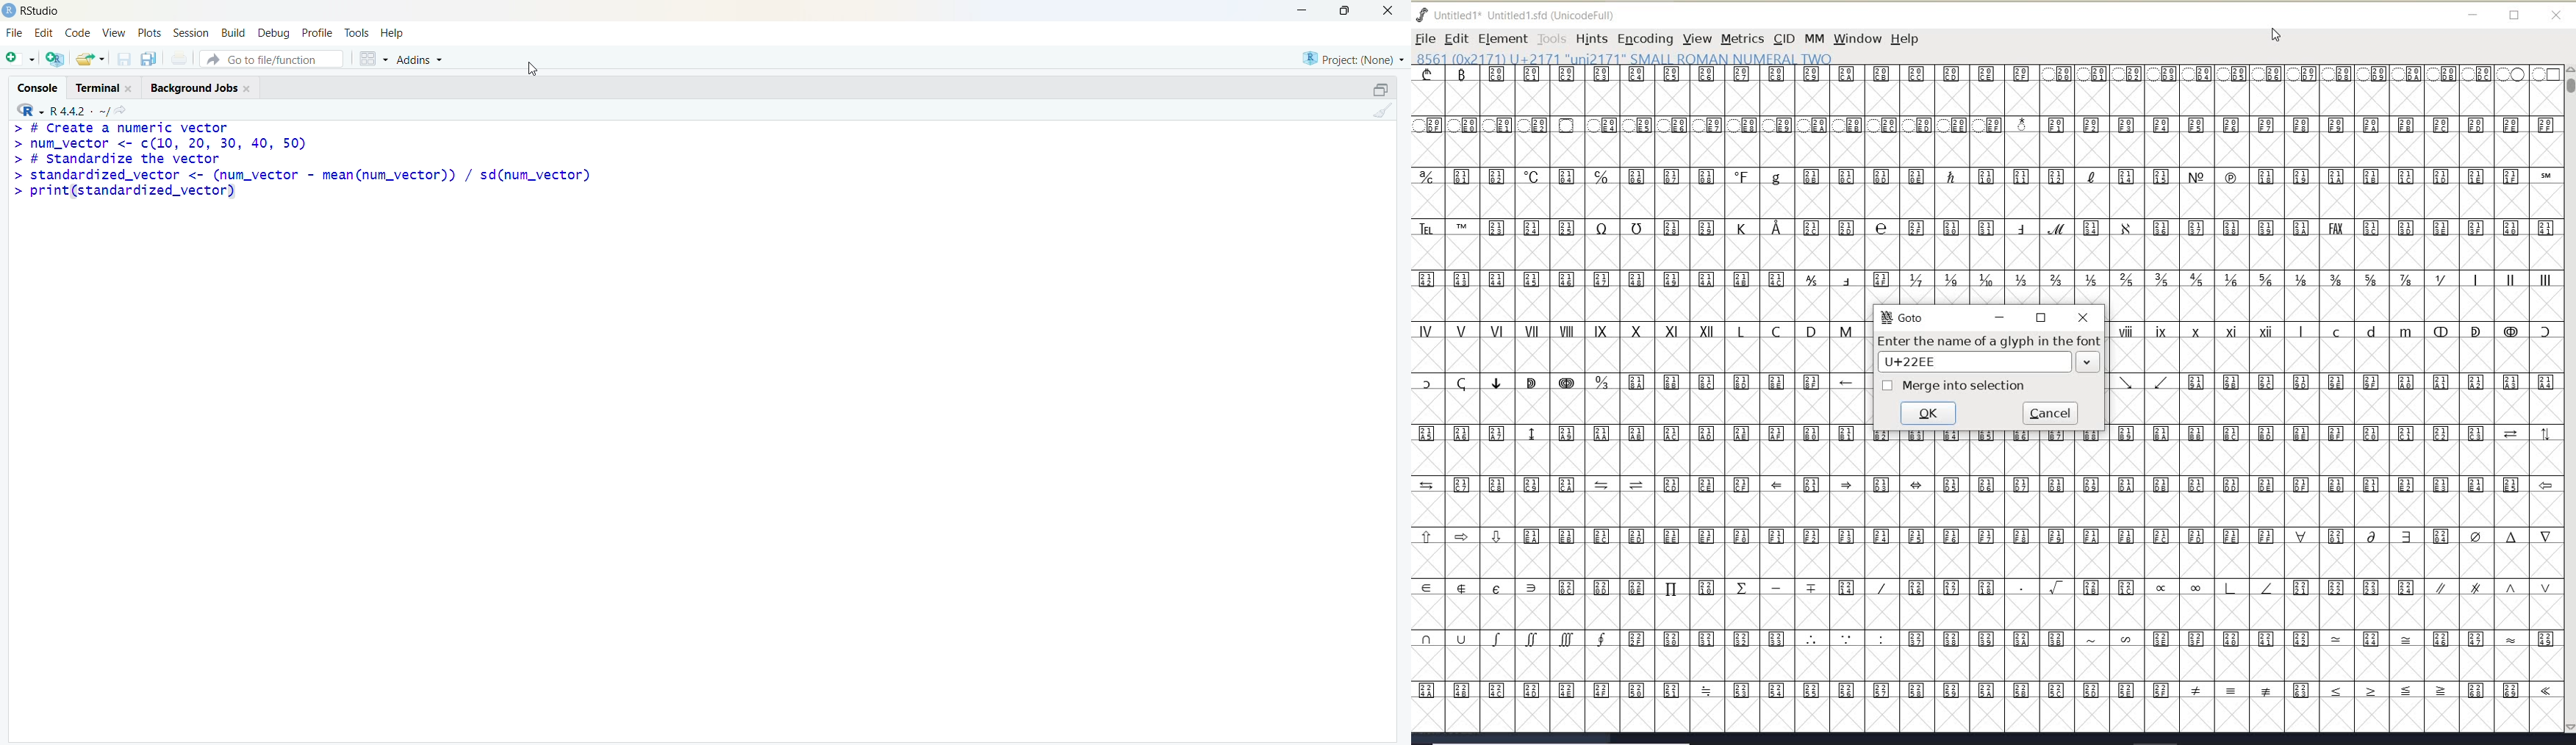 This screenshot has height=756, width=2576. Describe the element at coordinates (114, 33) in the screenshot. I see `view` at that location.